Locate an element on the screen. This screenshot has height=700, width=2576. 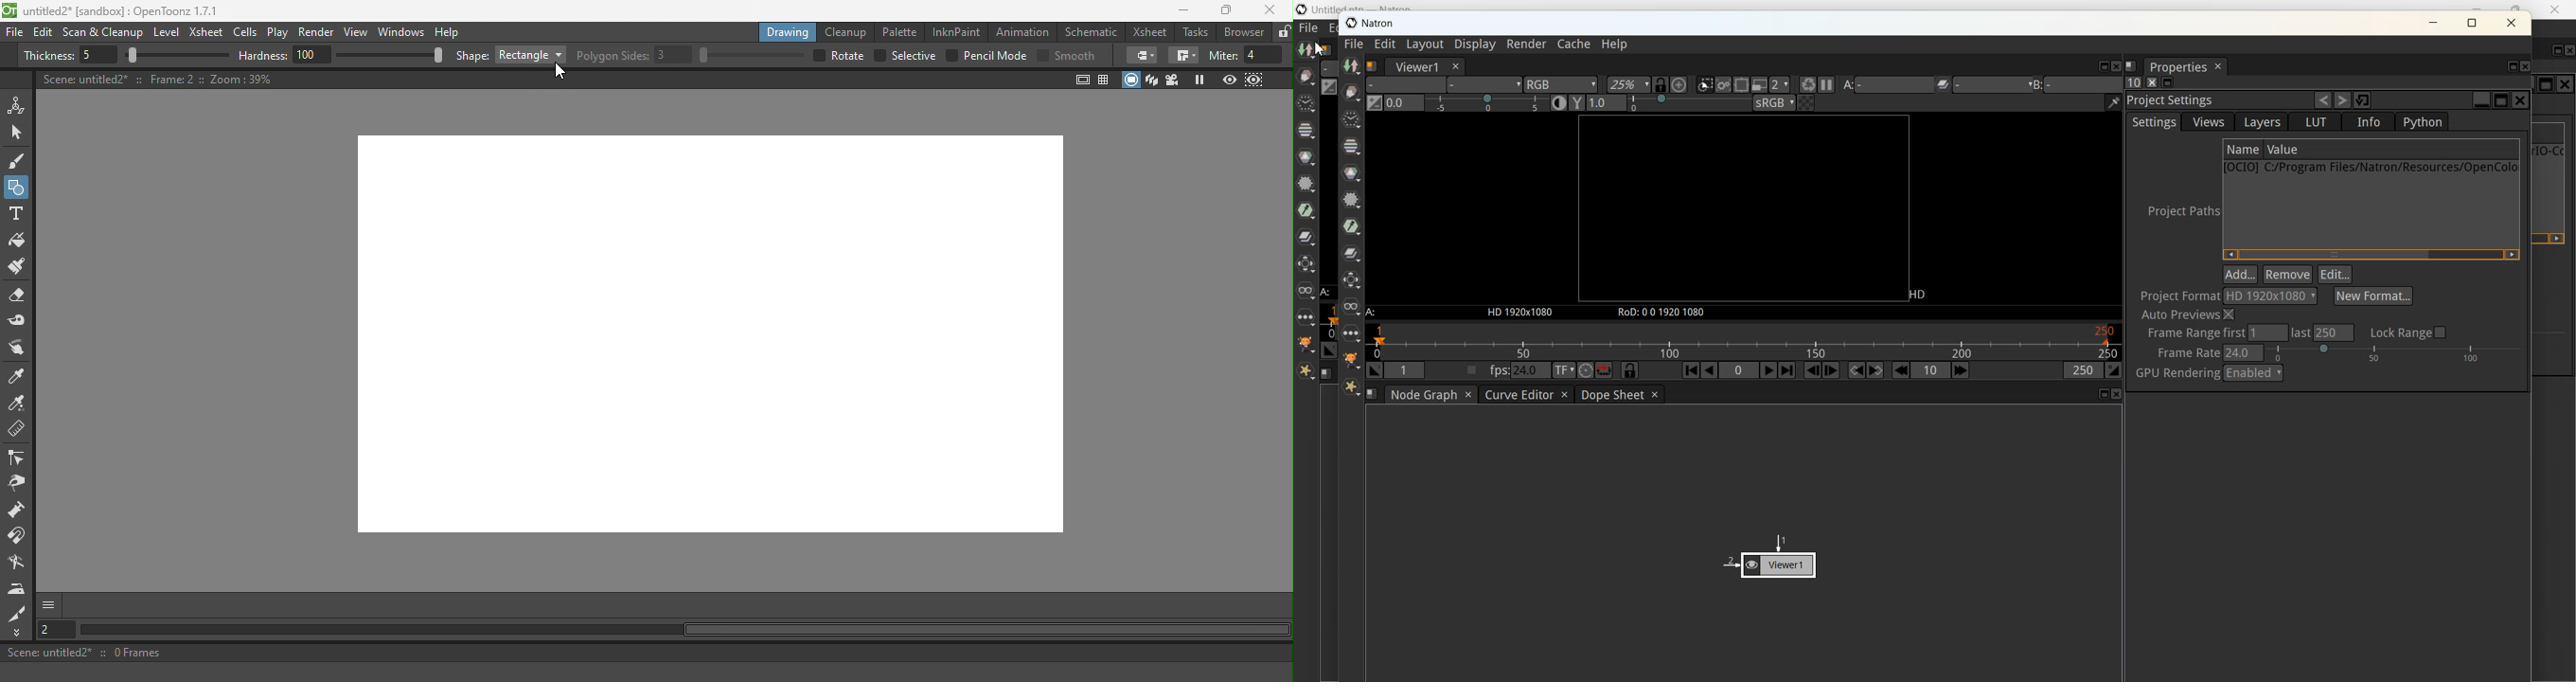
Tasks is located at coordinates (1196, 32).